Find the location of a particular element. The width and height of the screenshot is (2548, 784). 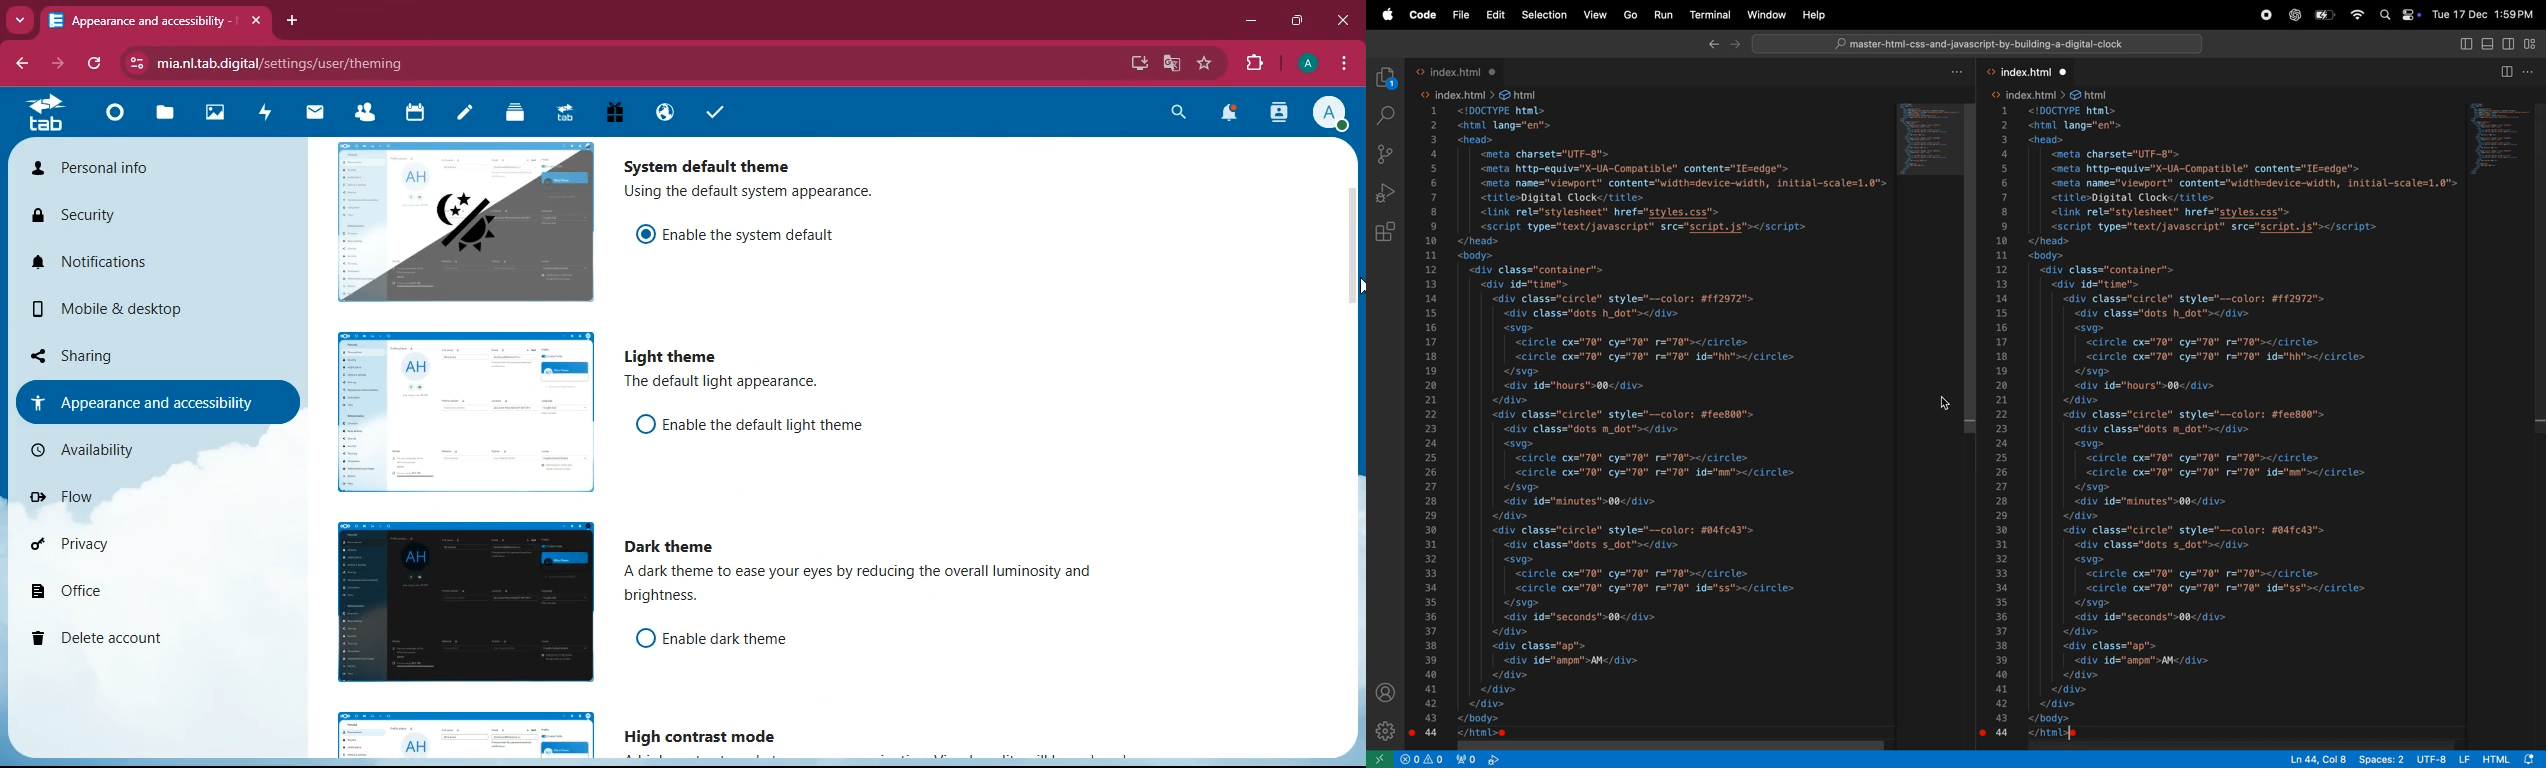

desktop is located at coordinates (1131, 63).